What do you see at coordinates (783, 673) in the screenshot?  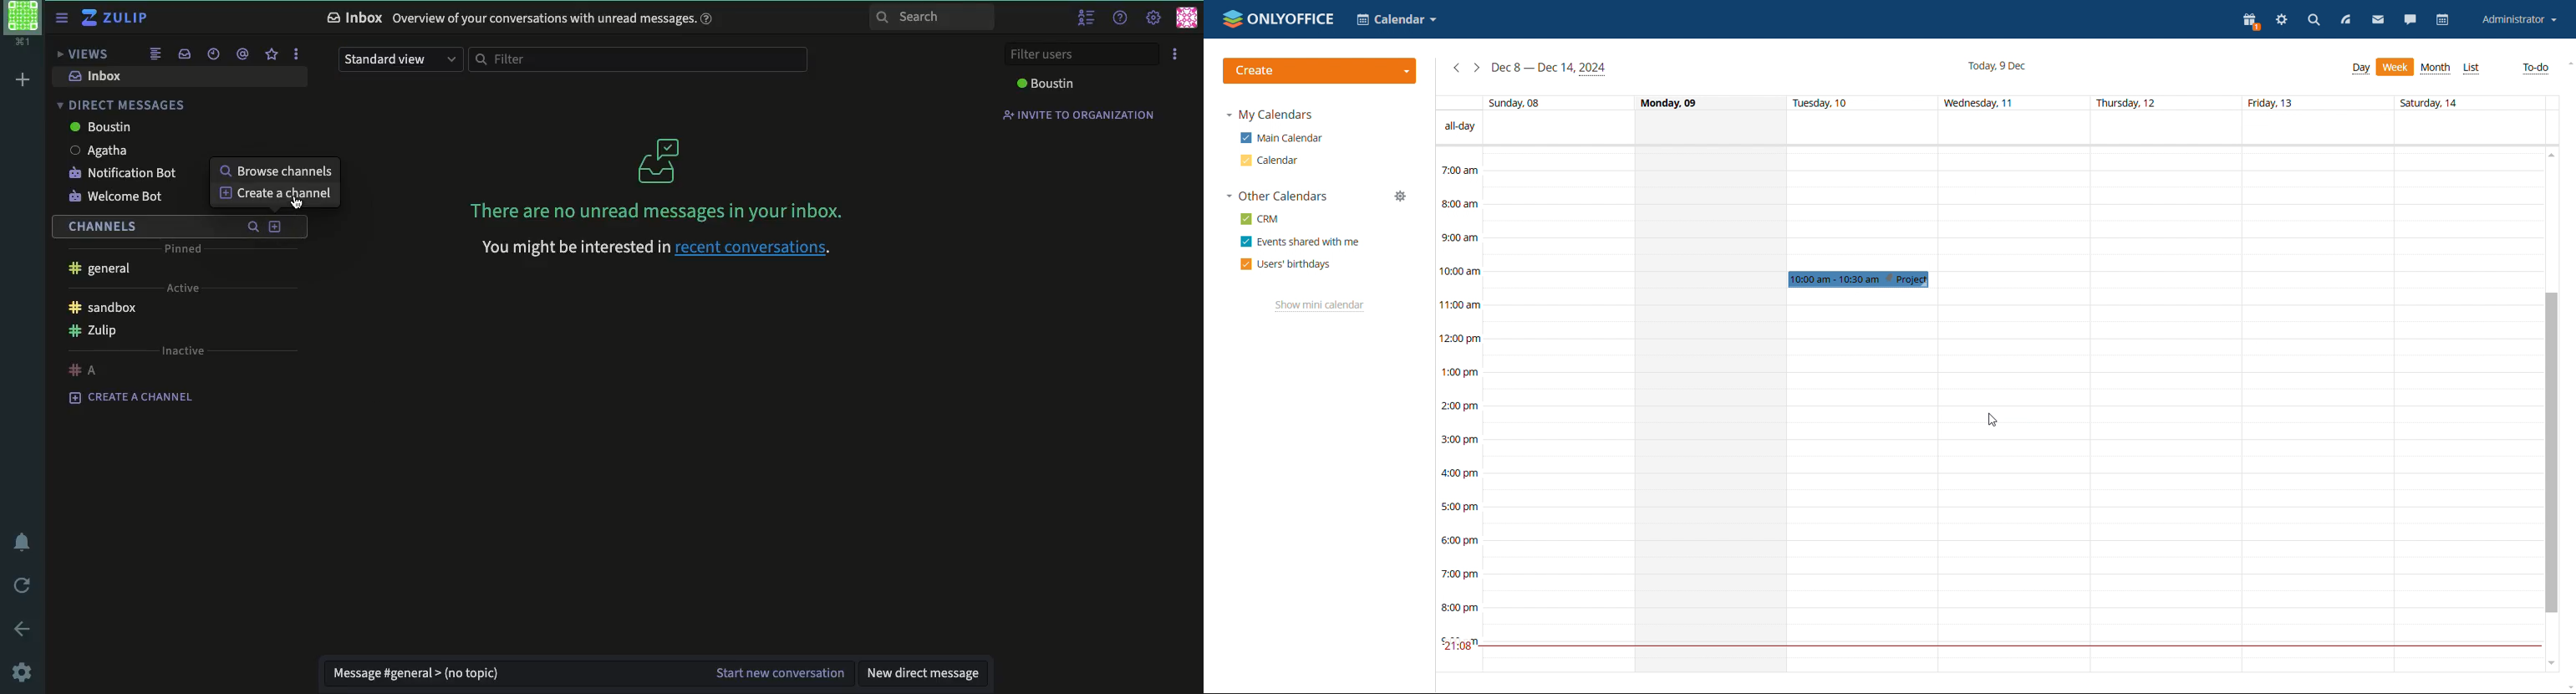 I see `start new conversation` at bounding box center [783, 673].